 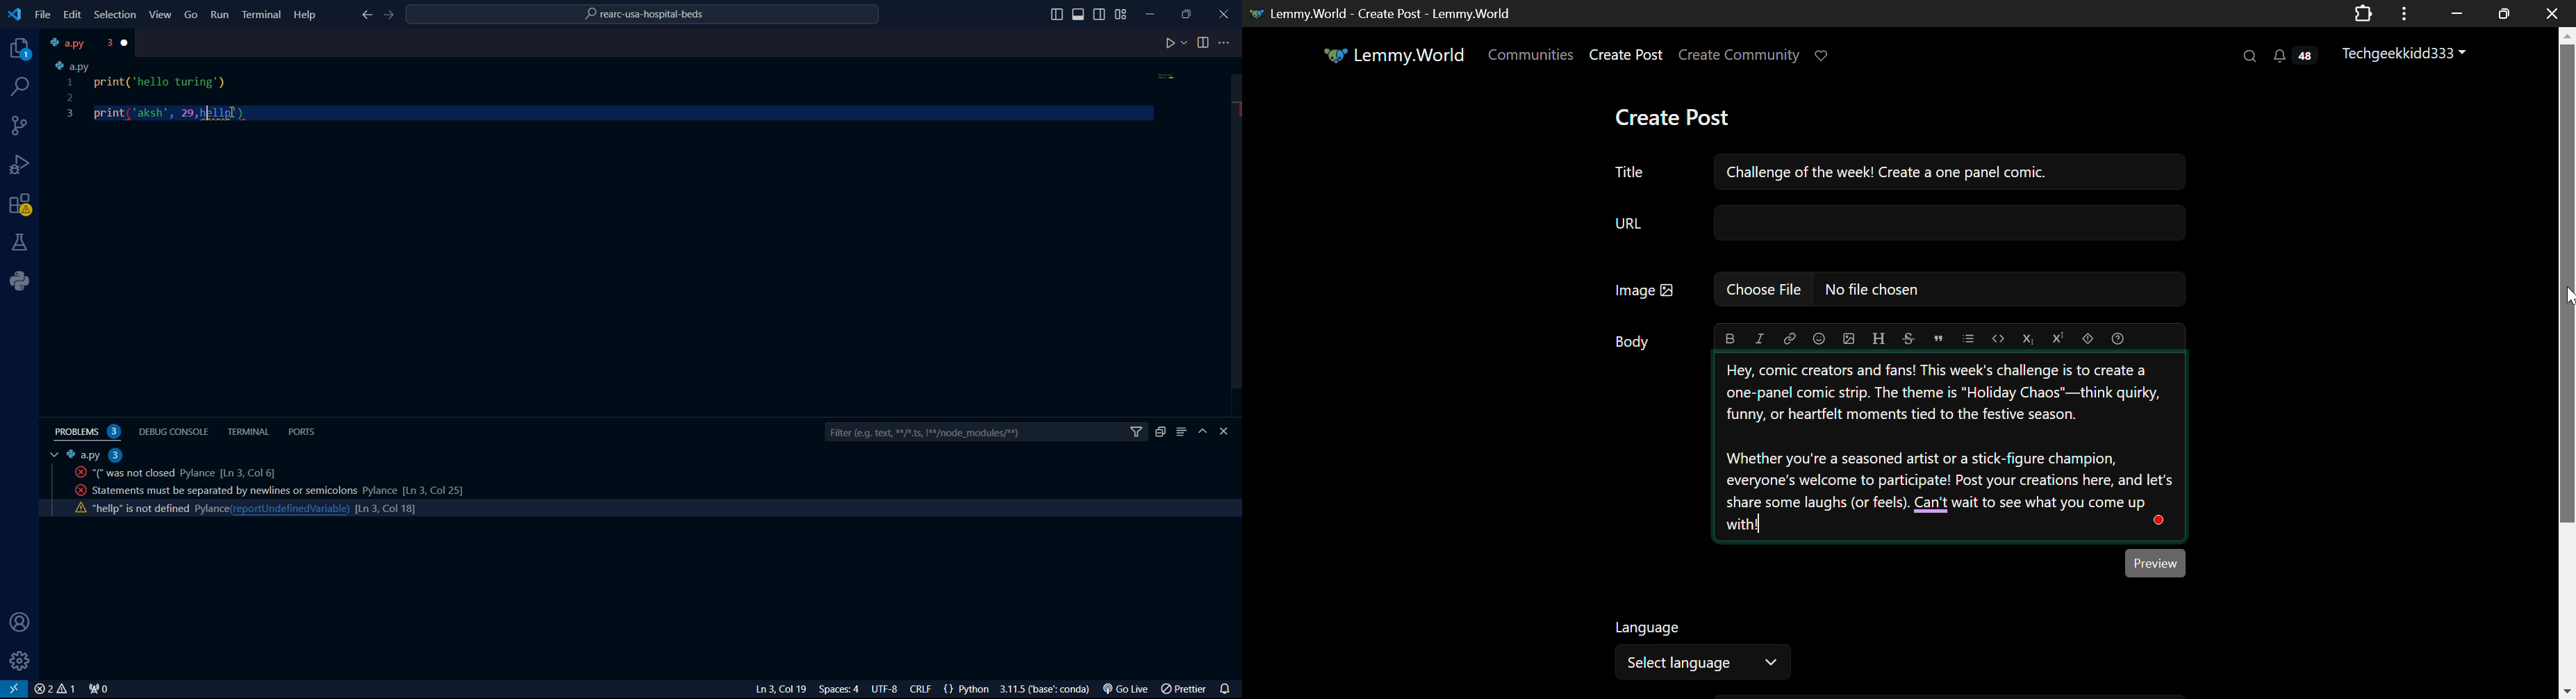 I want to click on close, so click(x=127, y=43).